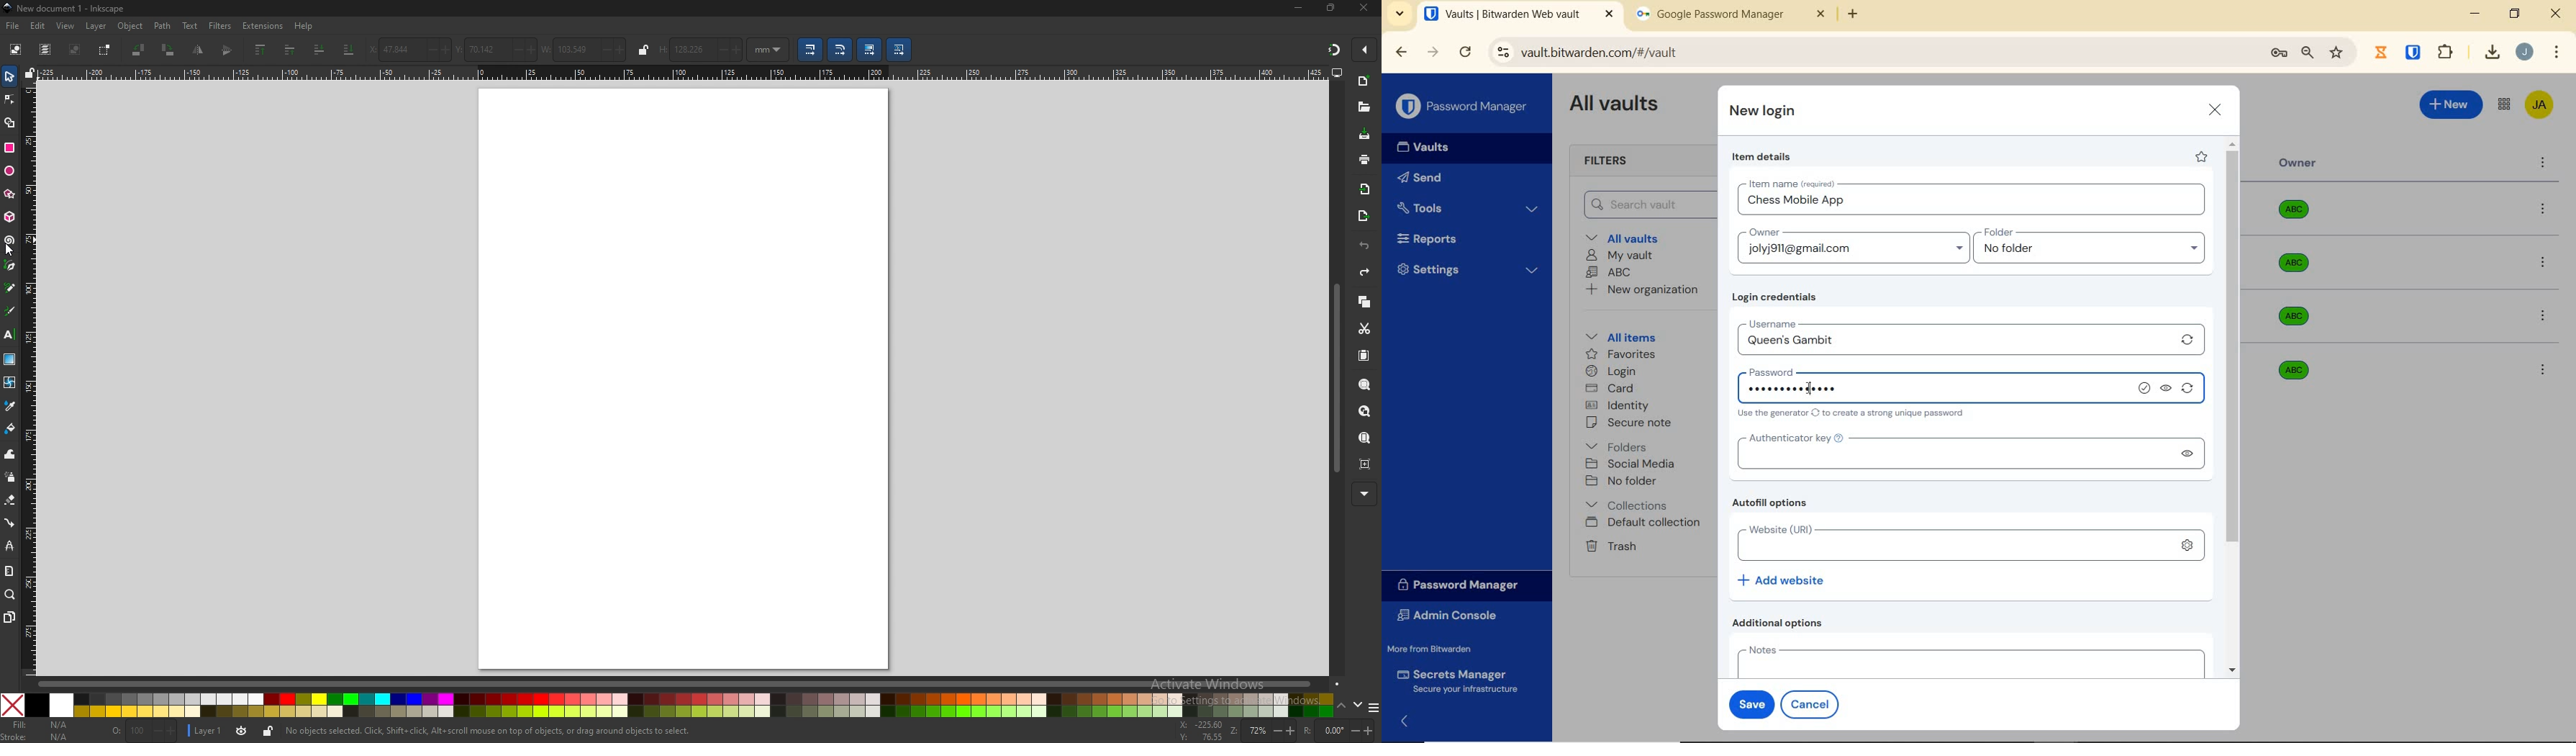 The image size is (2576, 756). What do you see at coordinates (1519, 14) in the screenshot?
I see `open tab` at bounding box center [1519, 14].